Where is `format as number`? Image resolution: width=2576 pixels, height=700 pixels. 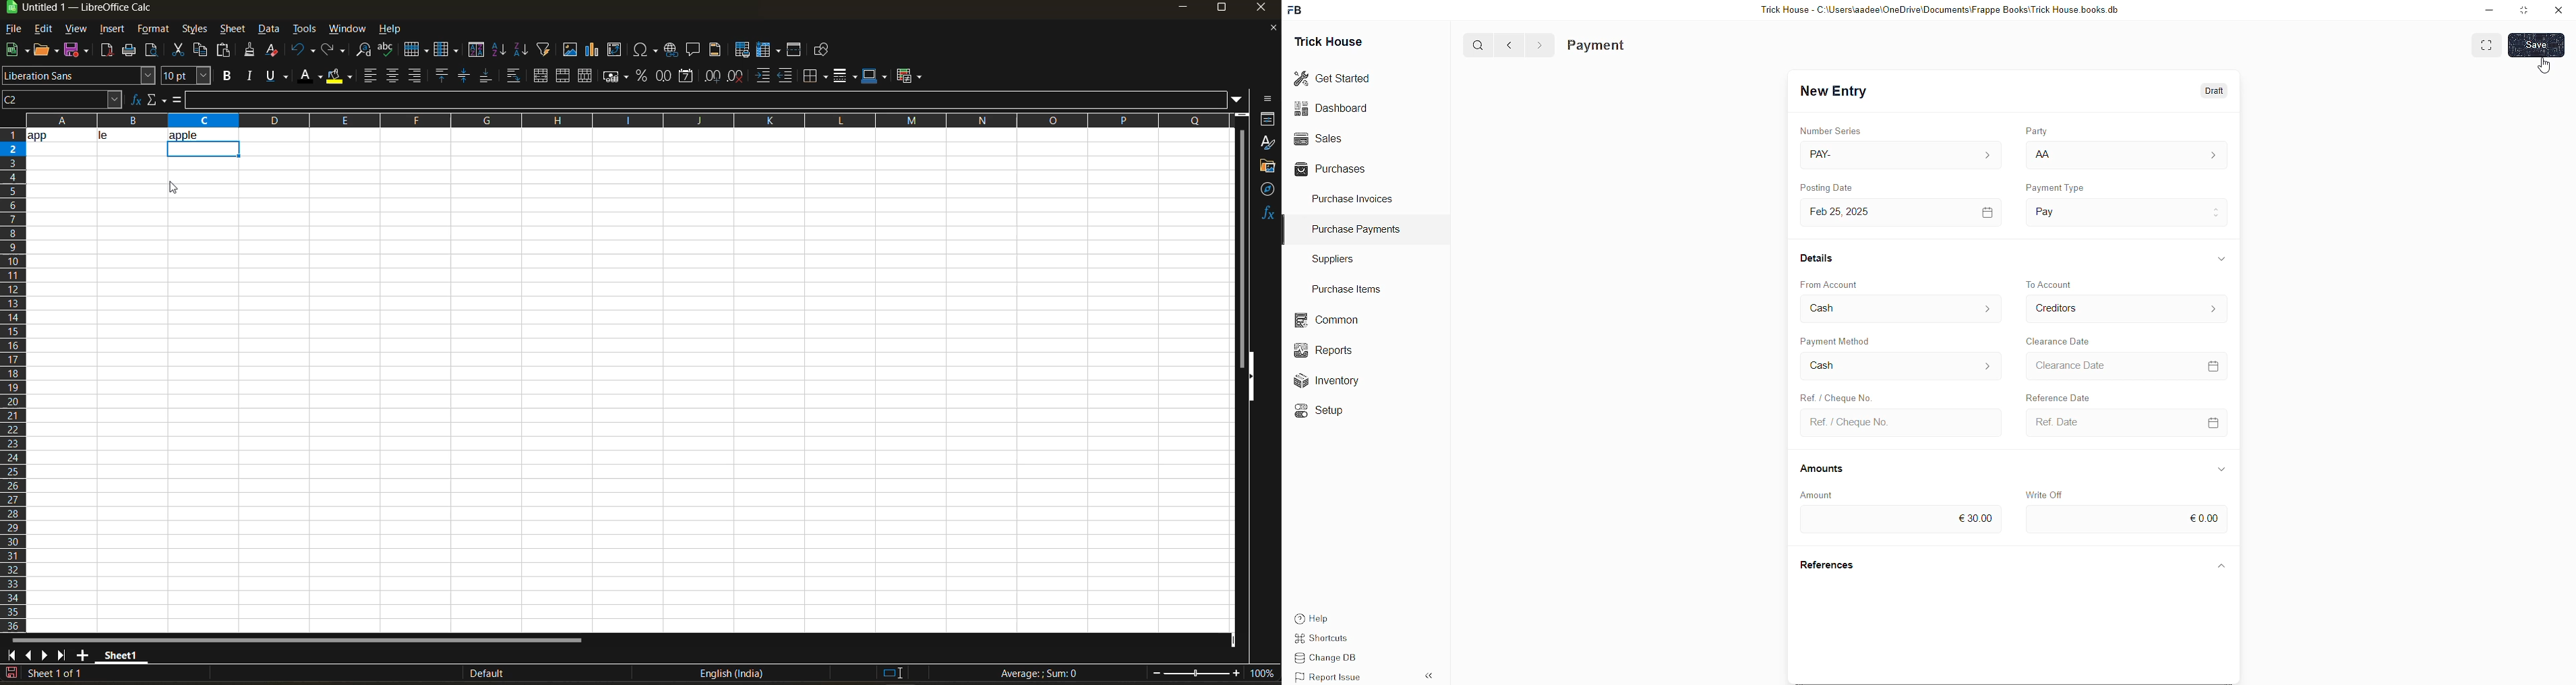 format as number is located at coordinates (667, 77).